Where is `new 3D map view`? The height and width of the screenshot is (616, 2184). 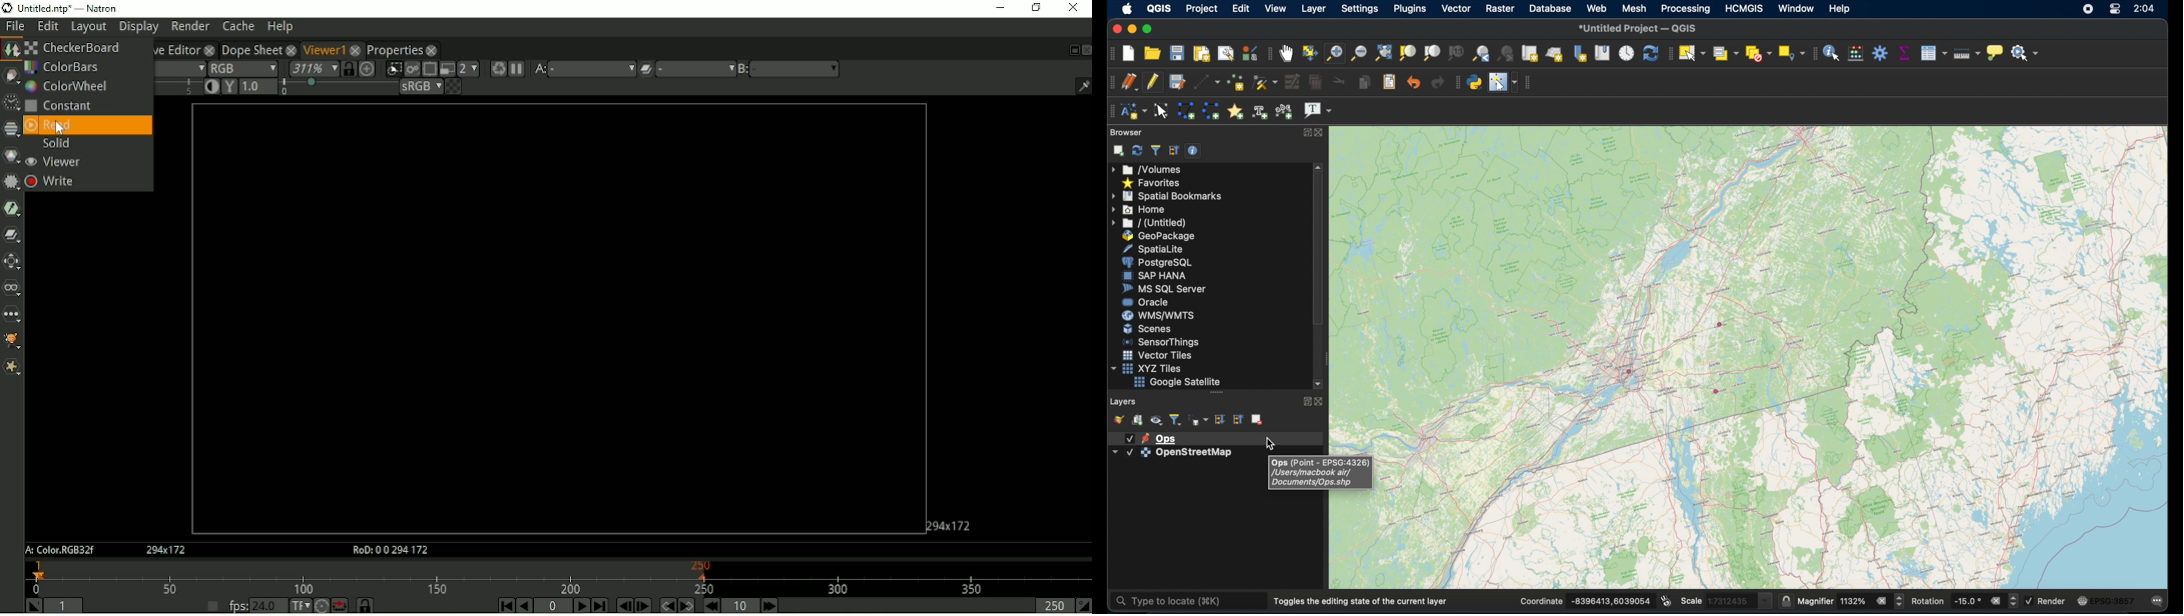
new 3D map view is located at coordinates (1555, 53).